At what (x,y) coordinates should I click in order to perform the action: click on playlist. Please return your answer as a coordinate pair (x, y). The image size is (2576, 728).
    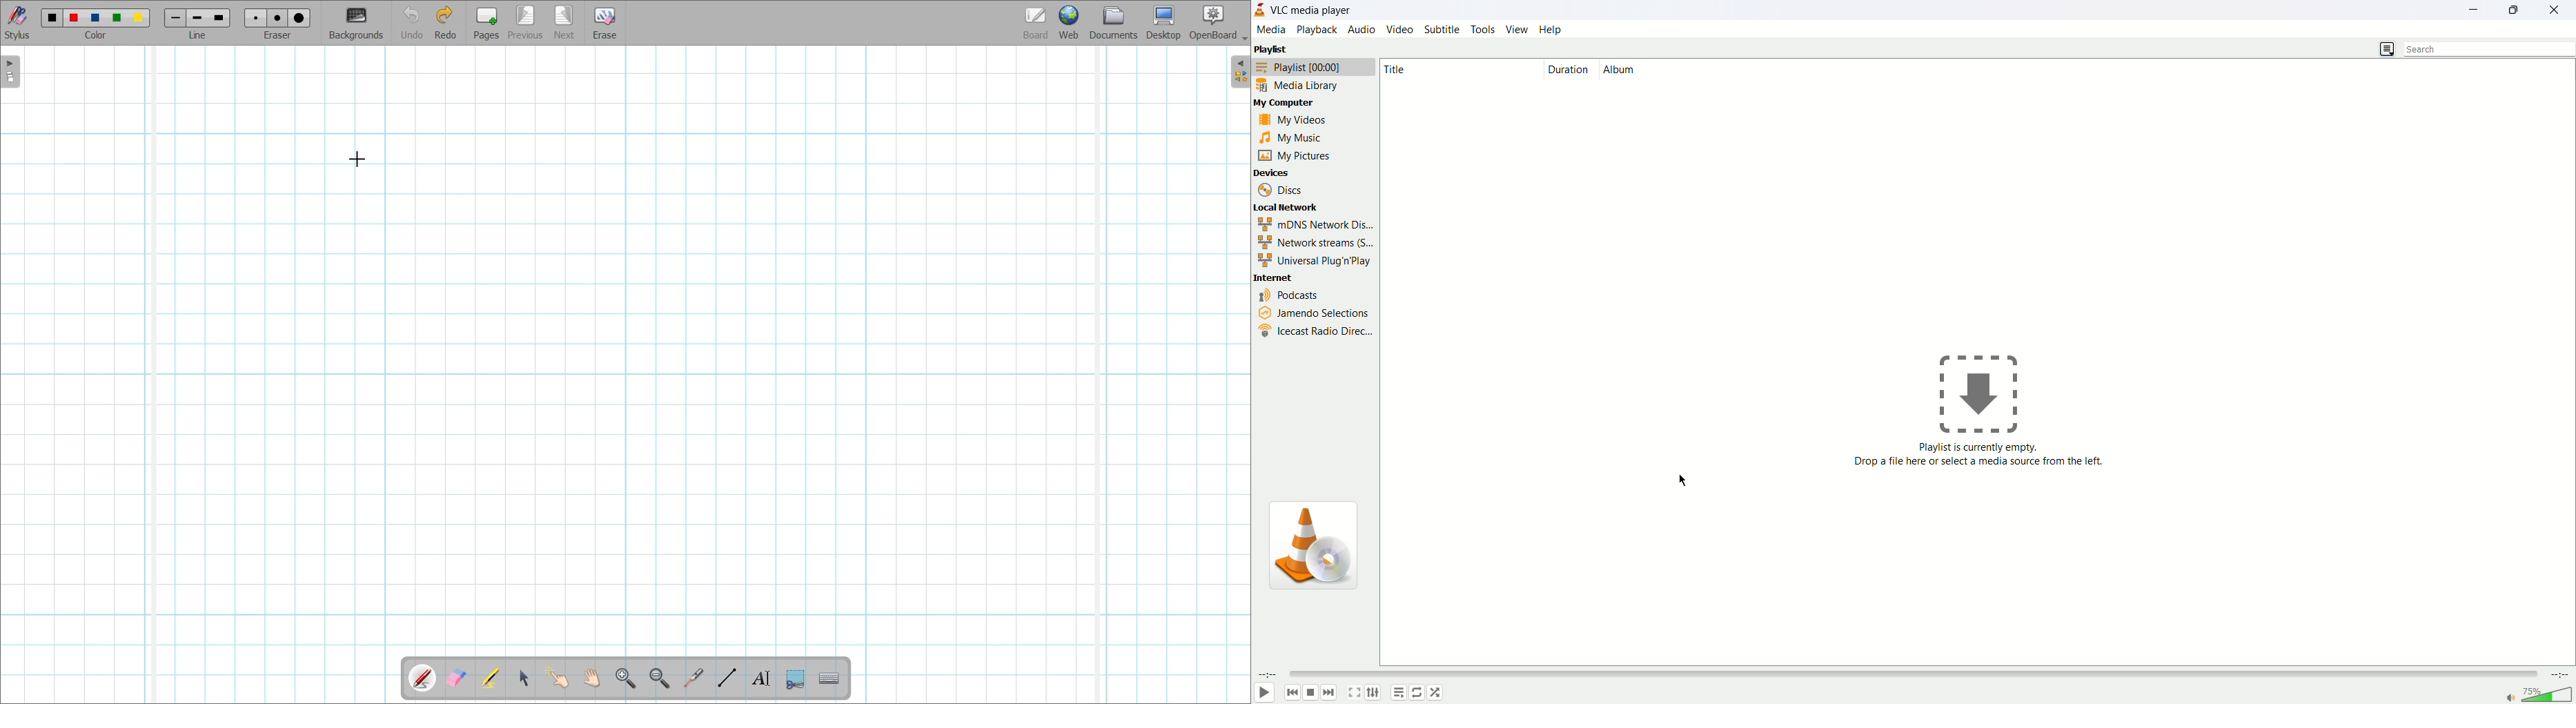
    Looking at the image, I should click on (1272, 50).